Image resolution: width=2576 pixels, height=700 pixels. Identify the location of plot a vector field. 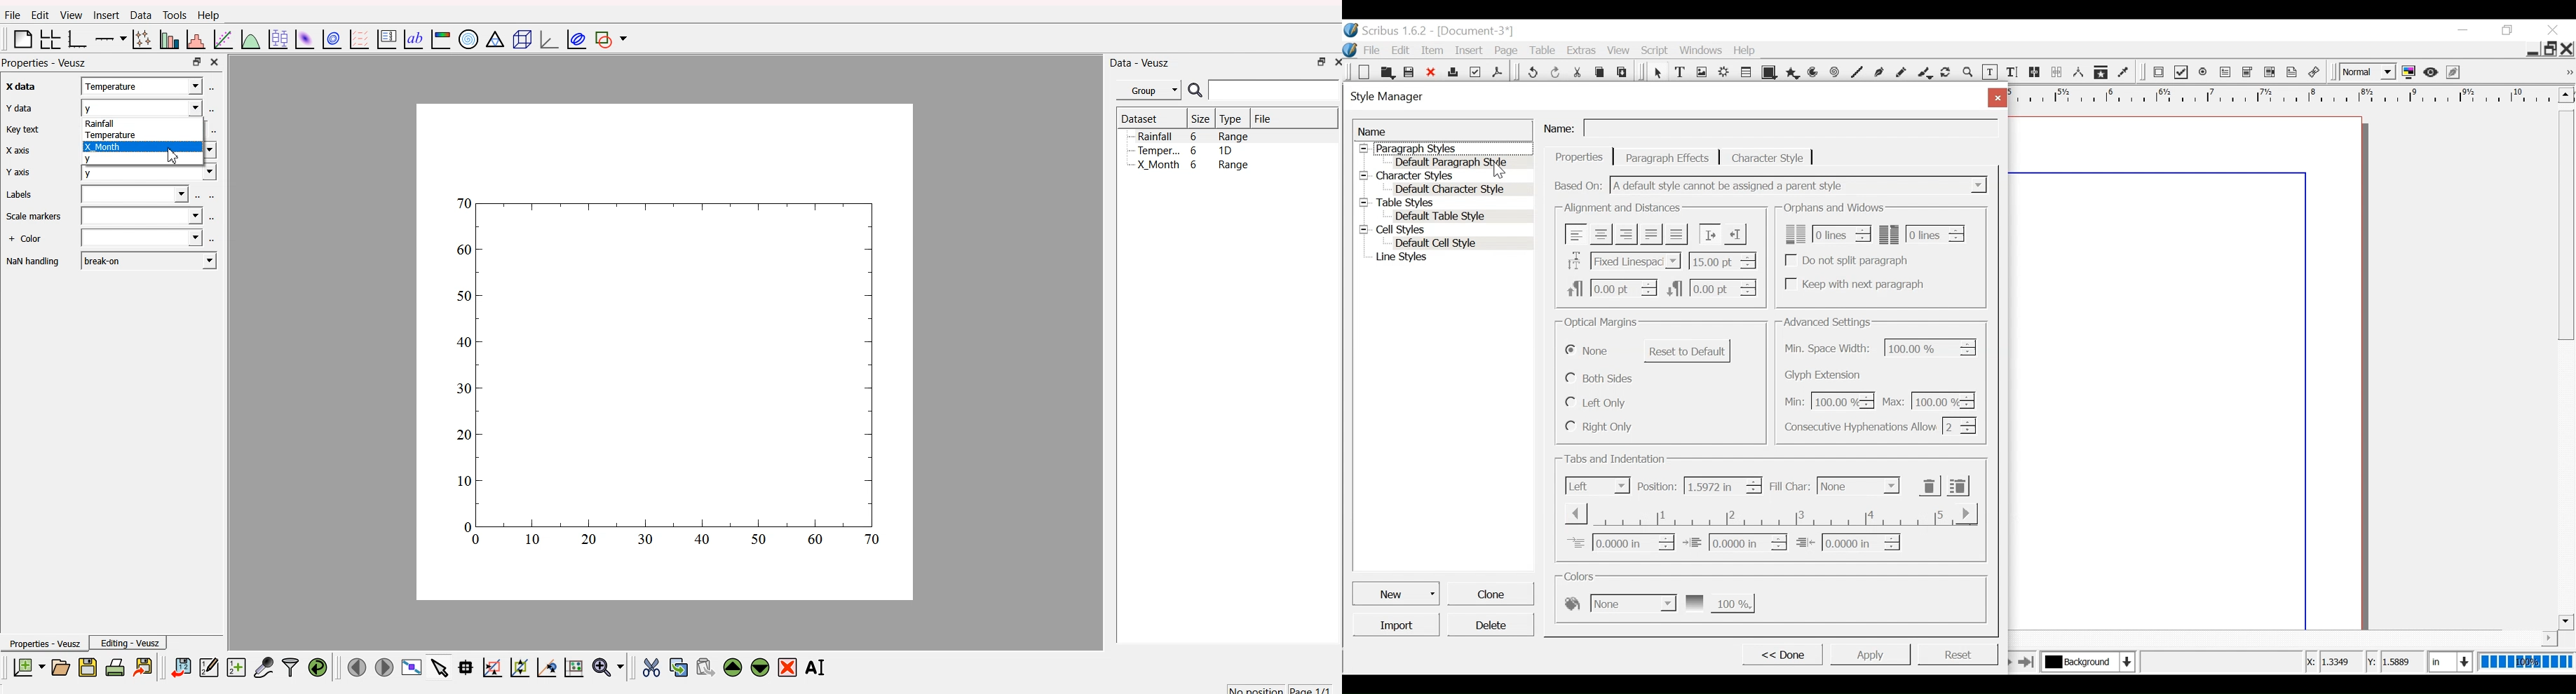
(358, 40).